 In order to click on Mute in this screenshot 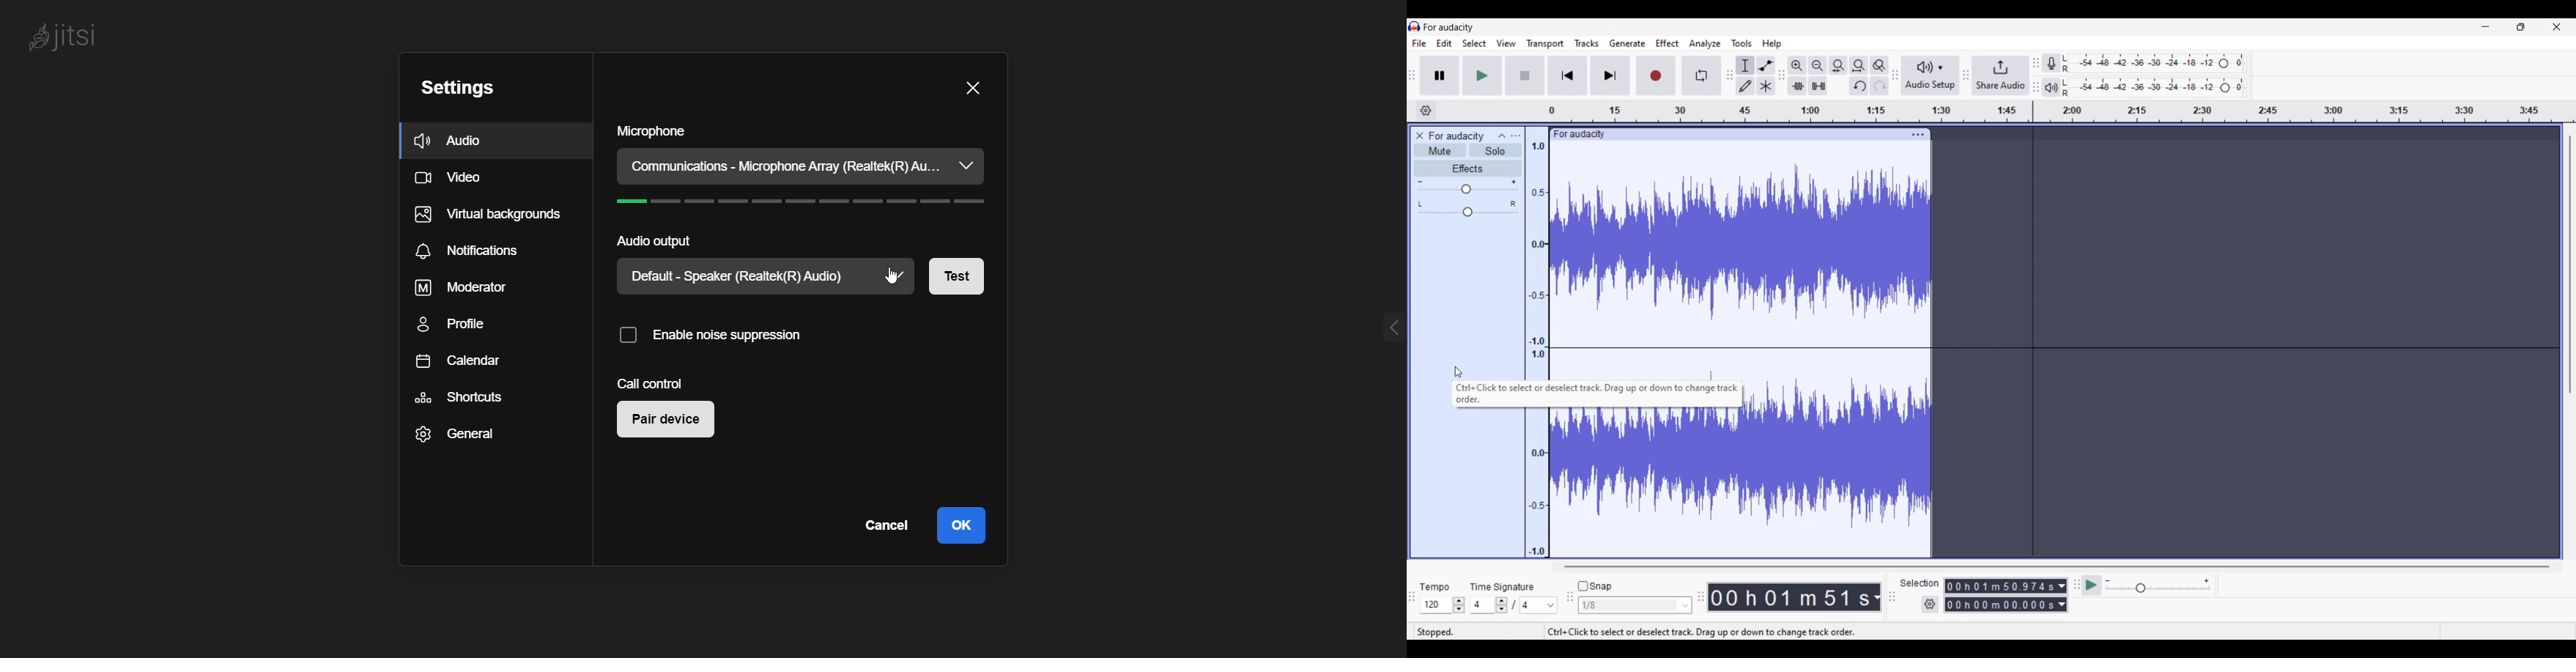, I will do `click(1440, 150)`.